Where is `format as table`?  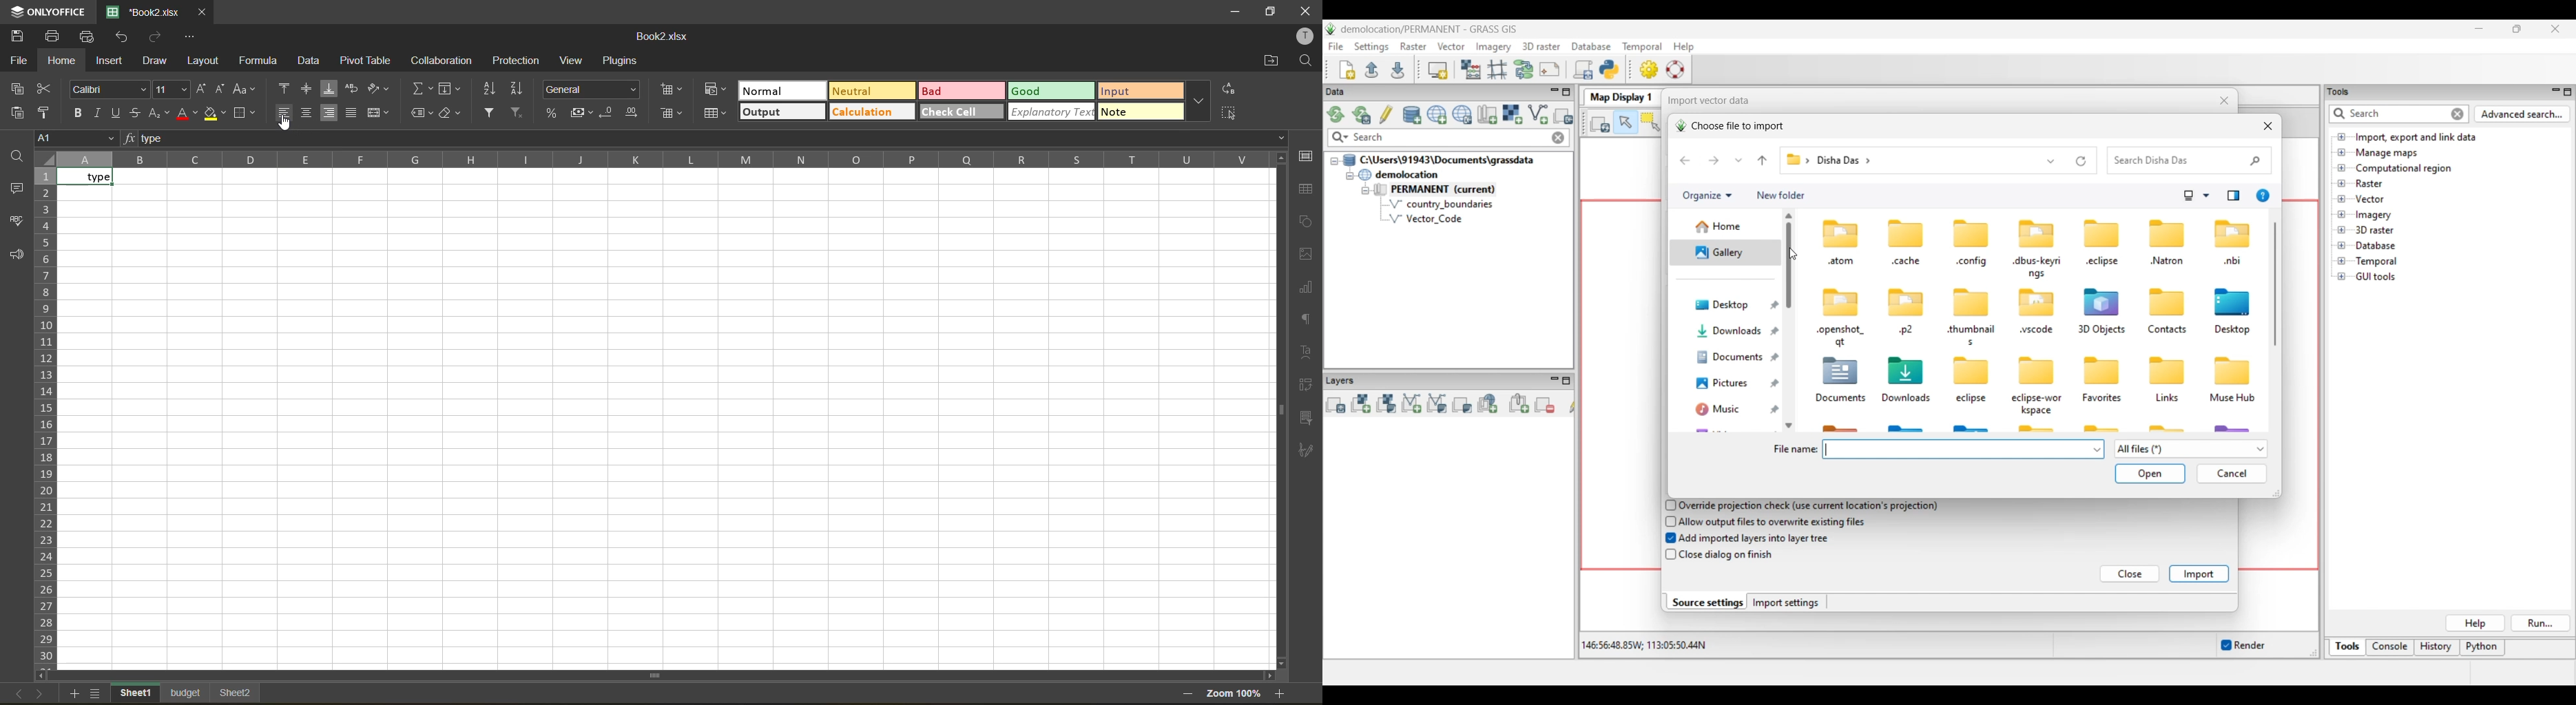
format as table is located at coordinates (718, 115).